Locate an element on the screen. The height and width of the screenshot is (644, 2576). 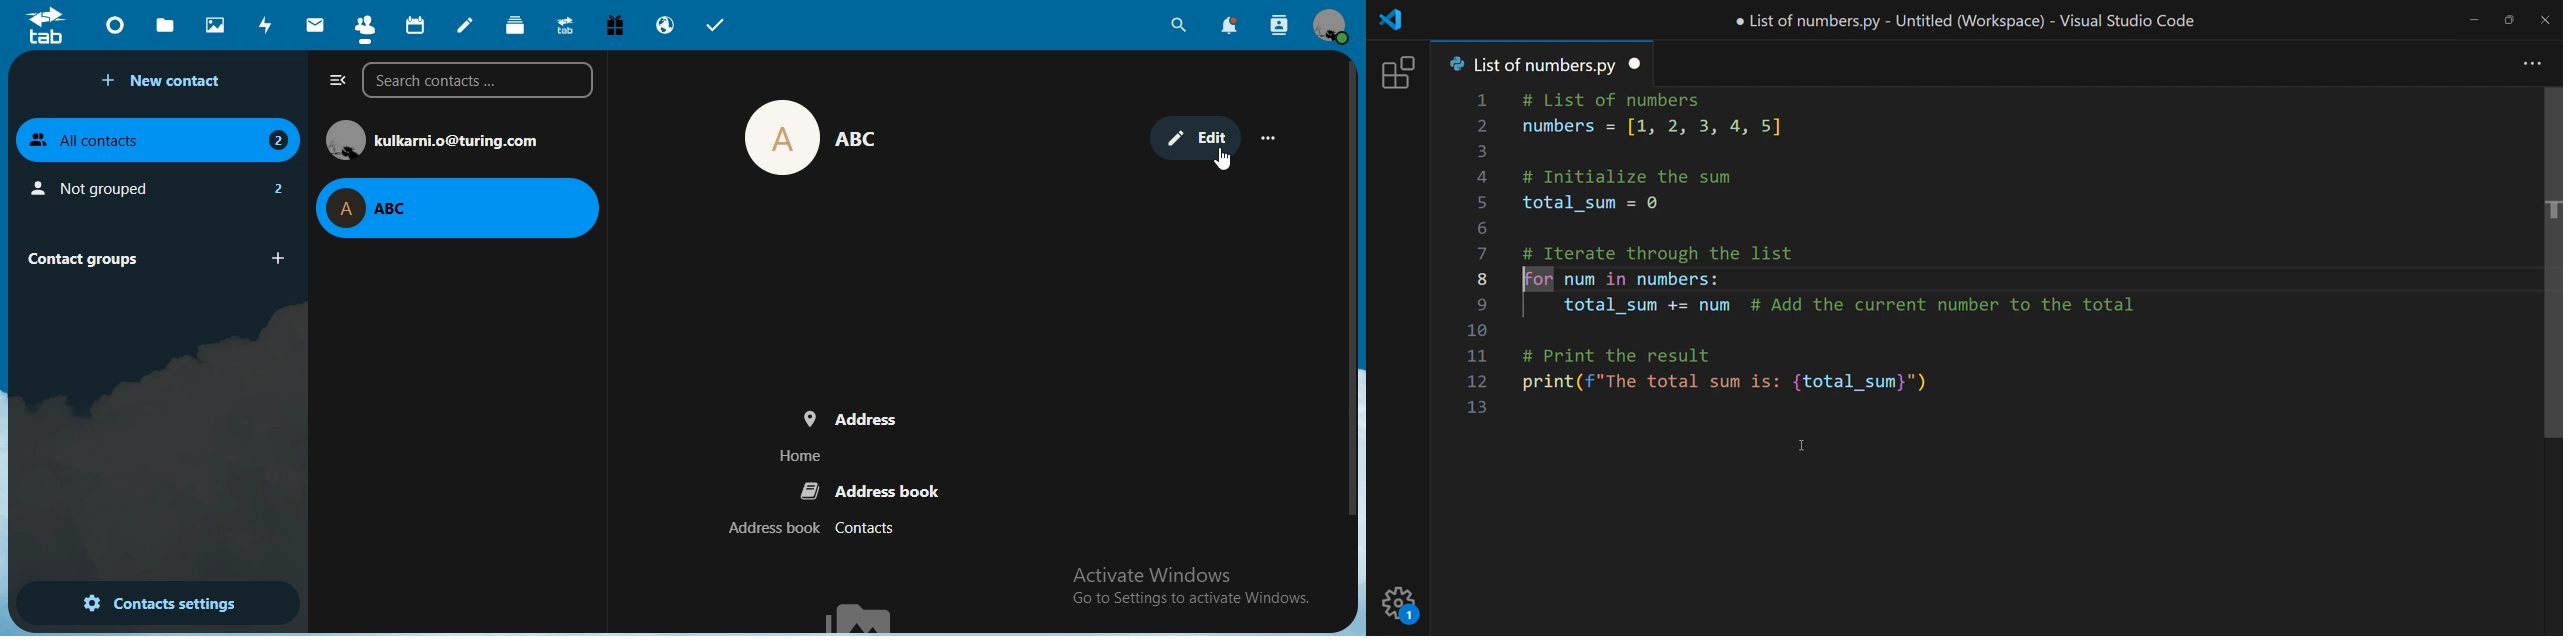
options is located at coordinates (1273, 139).